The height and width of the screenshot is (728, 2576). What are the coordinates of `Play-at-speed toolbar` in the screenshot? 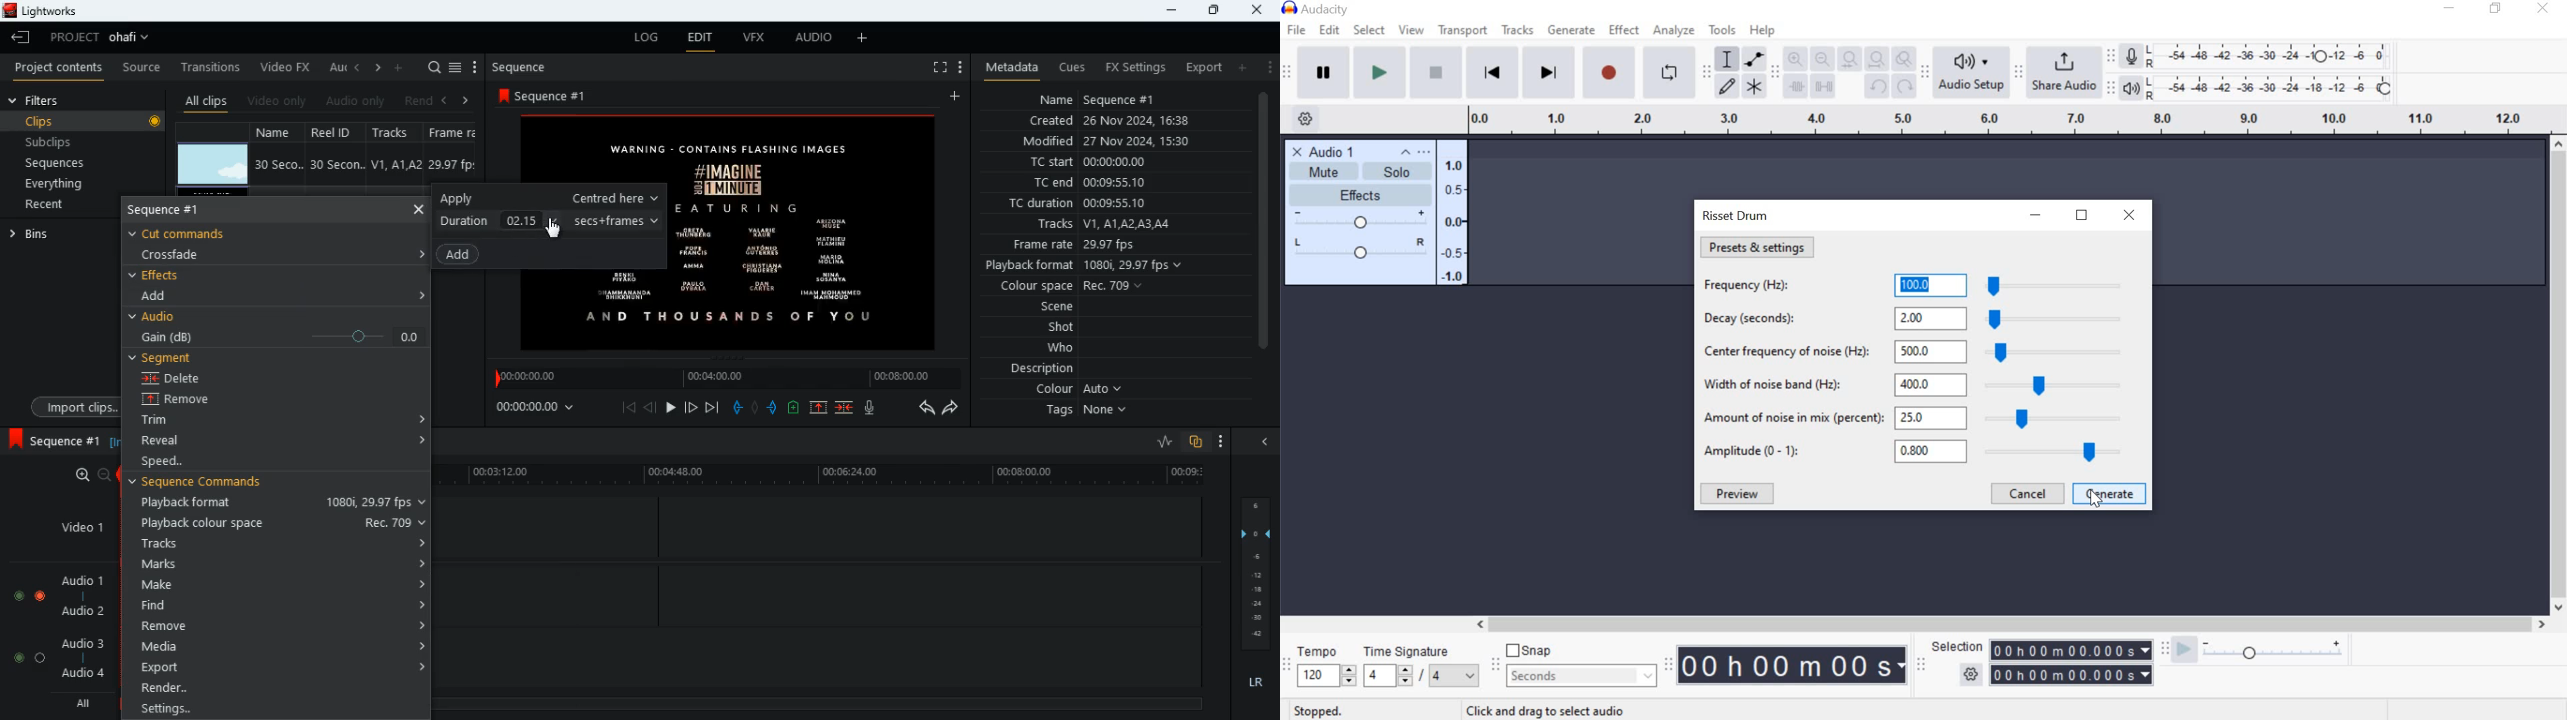 It's located at (2162, 650).